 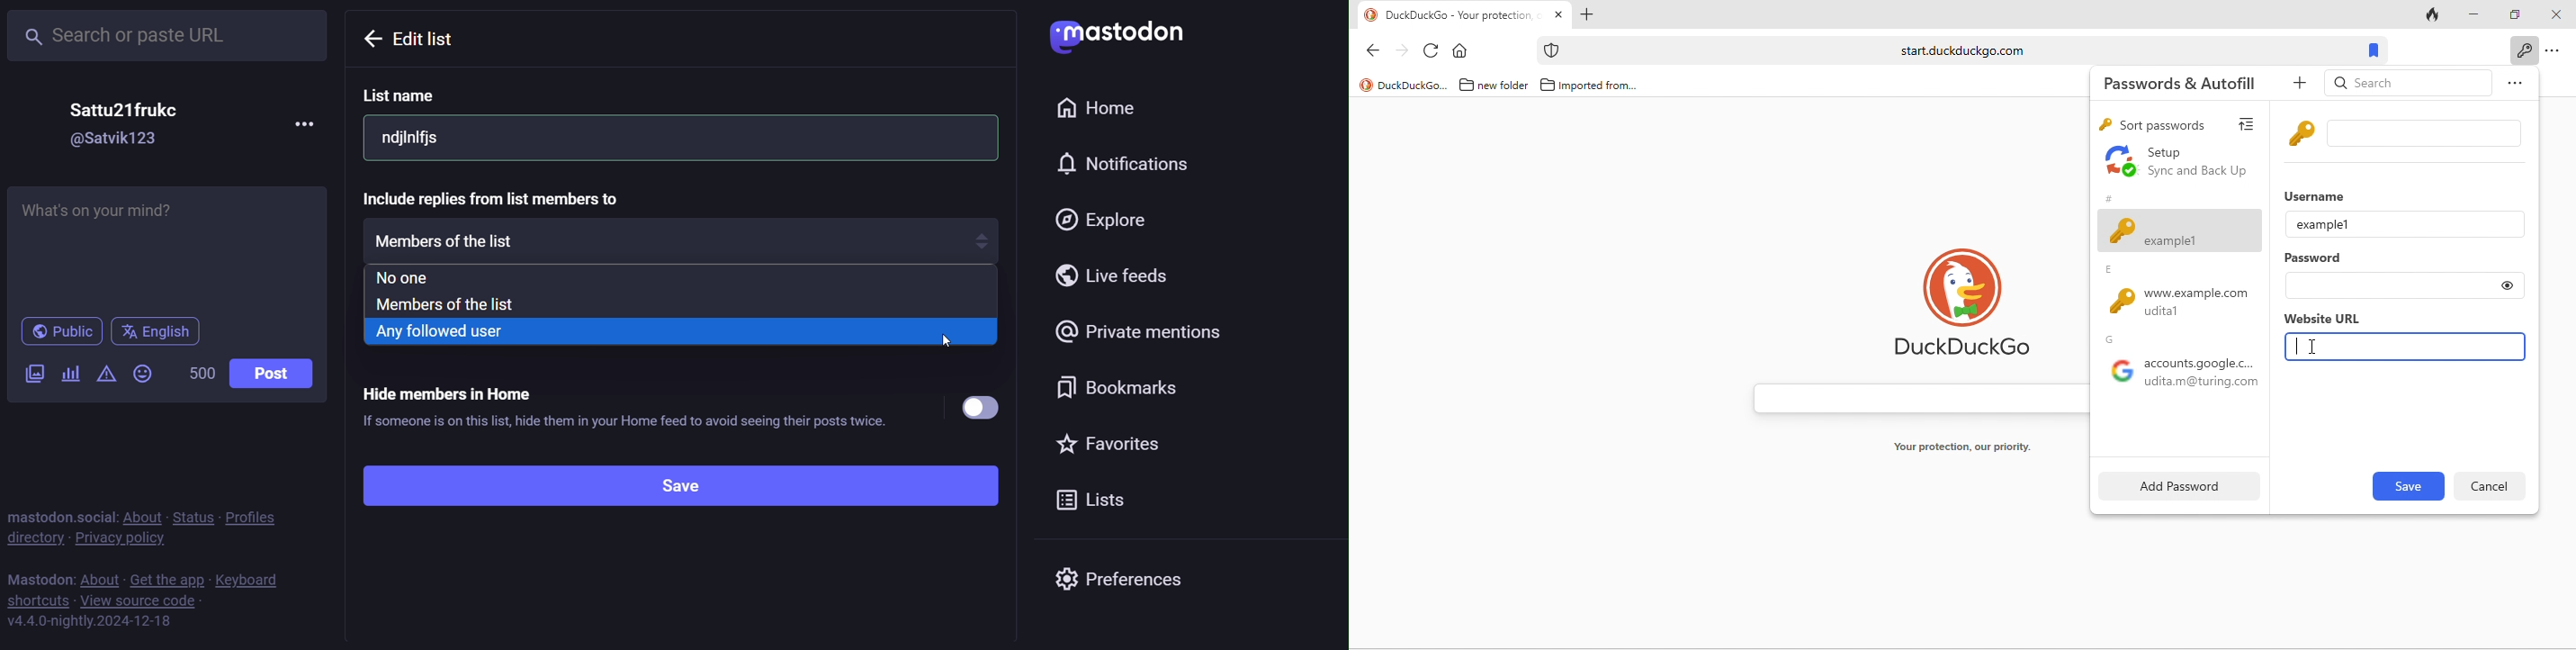 I want to click on your protection, our priority., so click(x=1963, y=447).